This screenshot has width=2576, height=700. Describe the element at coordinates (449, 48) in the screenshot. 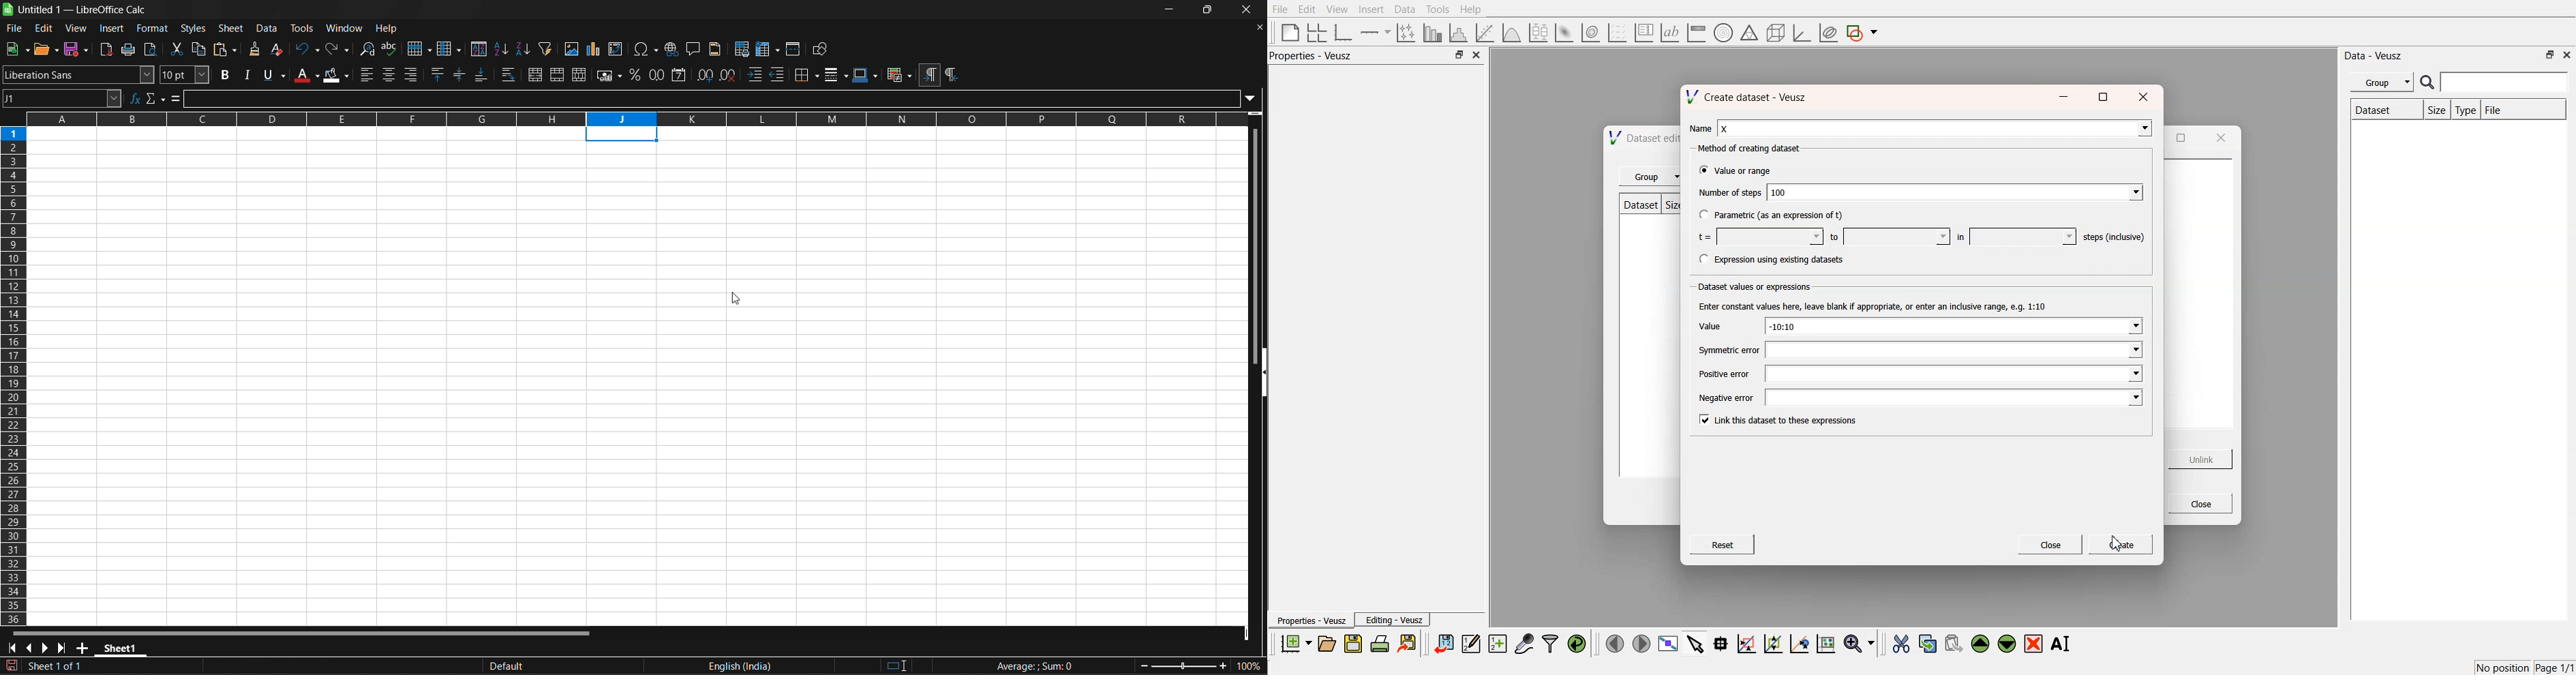

I see `columns` at that location.